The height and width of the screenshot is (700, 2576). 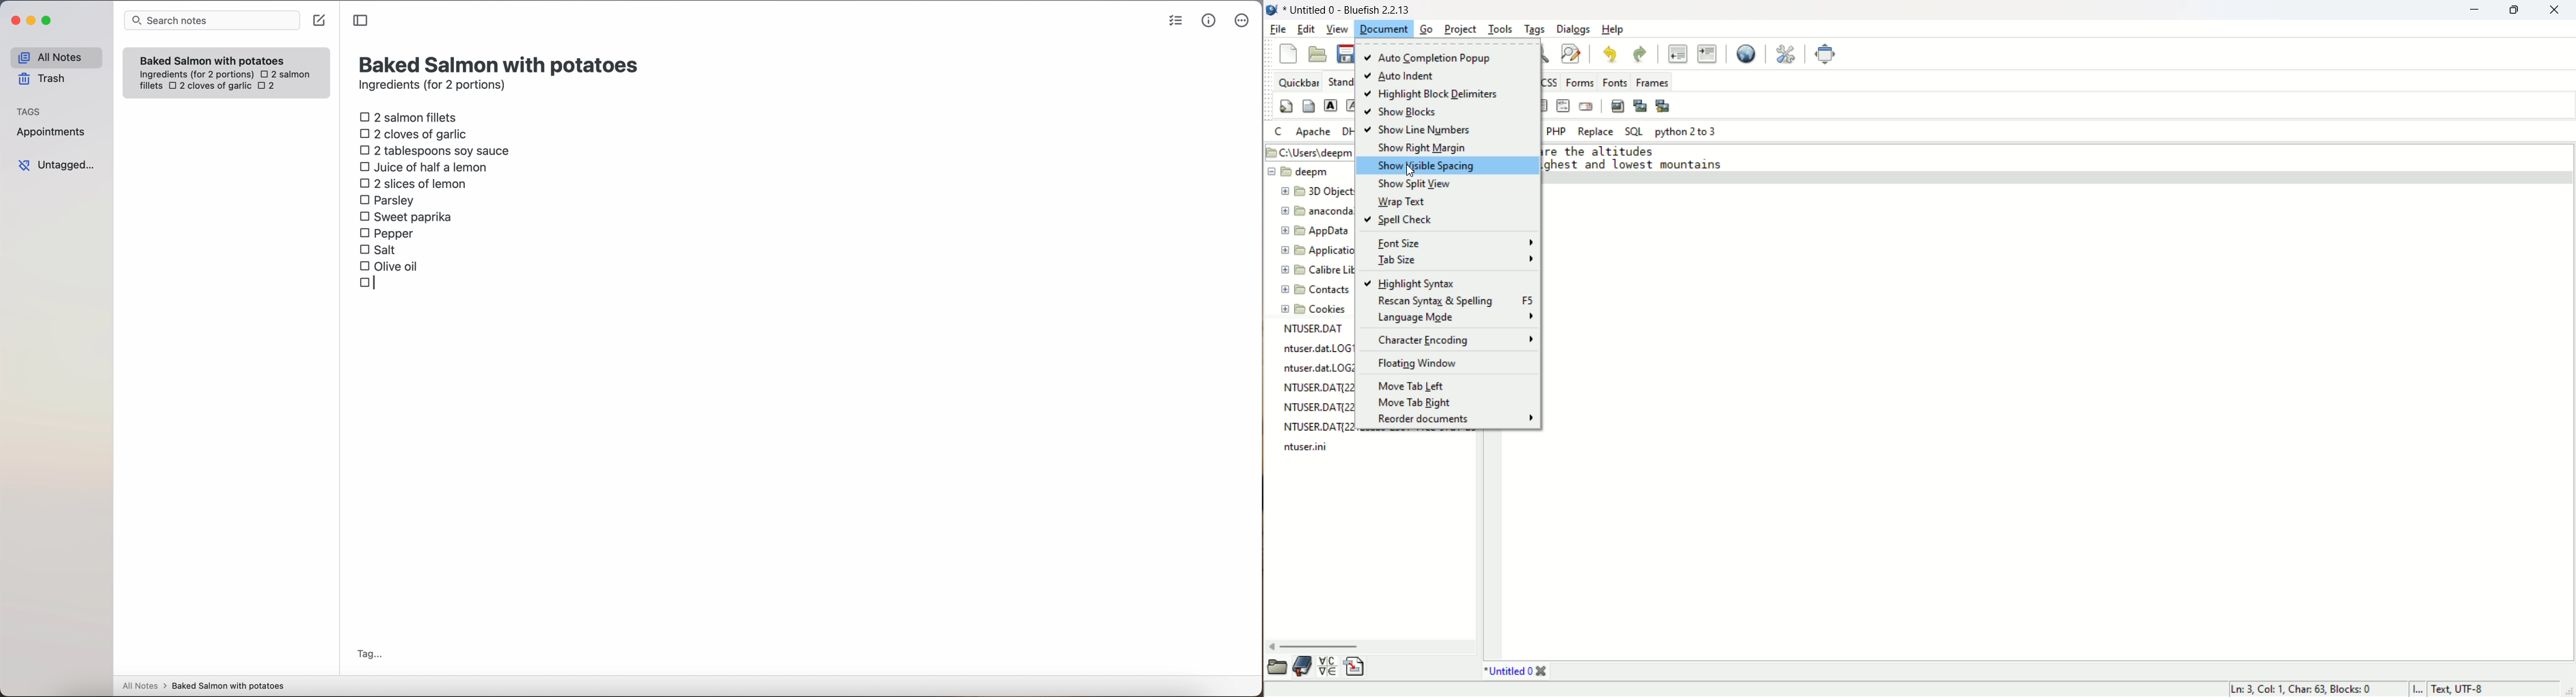 I want to click on undo, so click(x=1610, y=53).